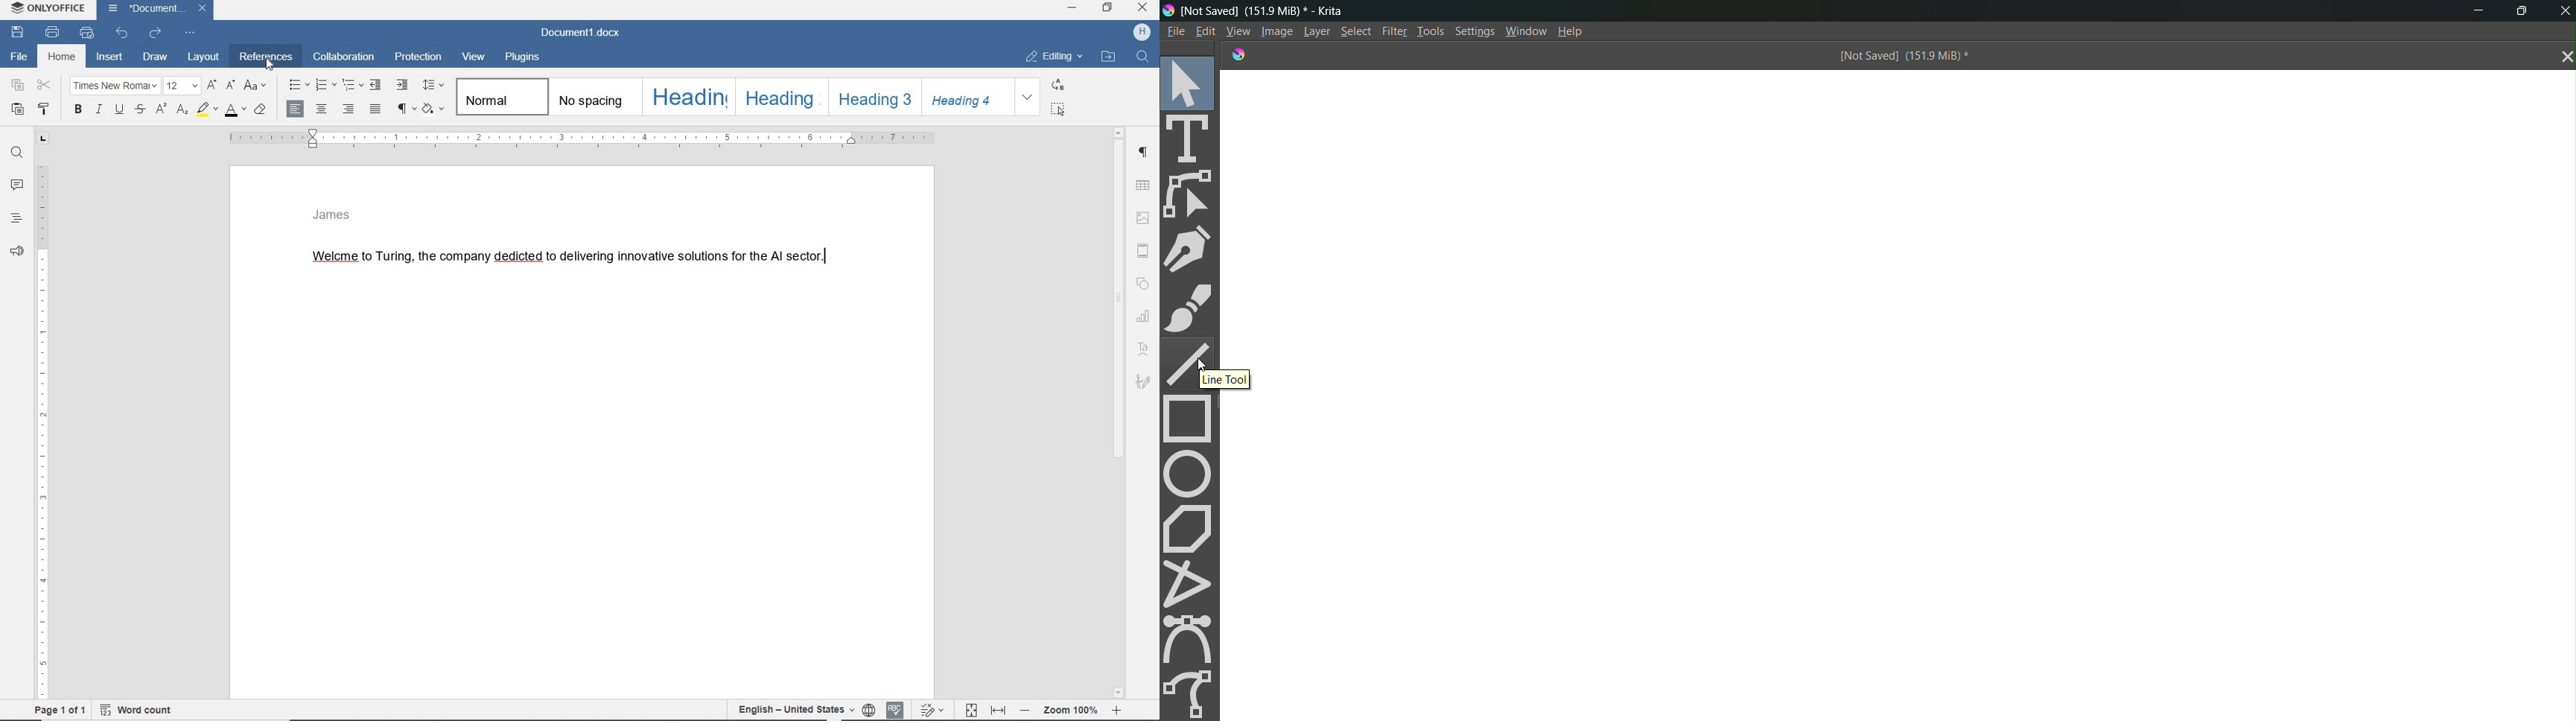 The image size is (2576, 728). What do you see at coordinates (183, 86) in the screenshot?
I see `font size` at bounding box center [183, 86].